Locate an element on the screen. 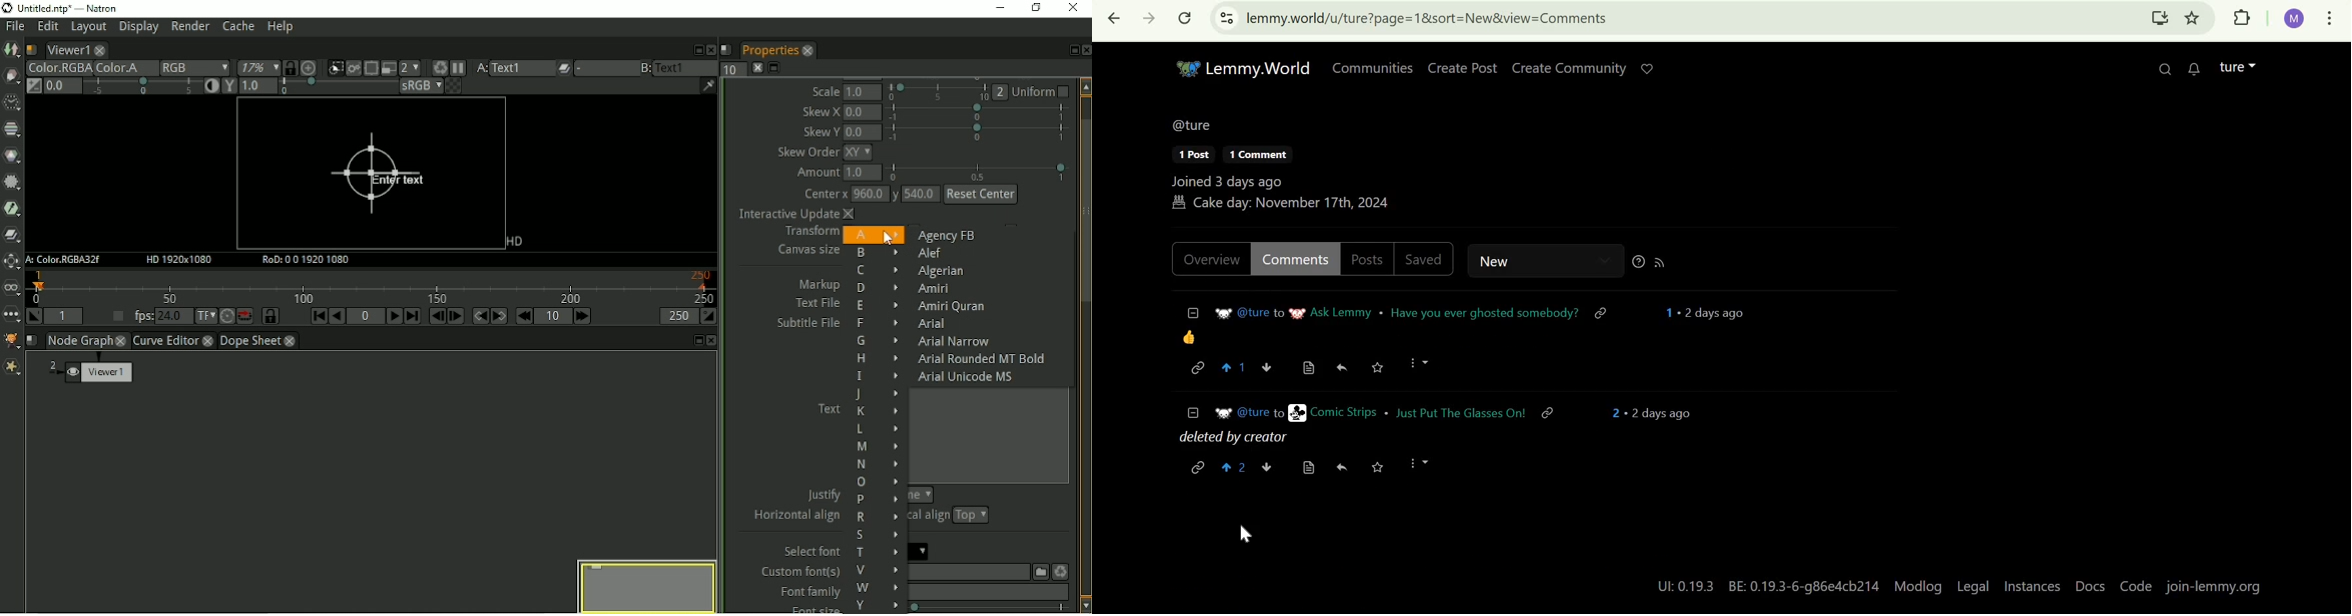 The height and width of the screenshot is (616, 2352). @ture is located at coordinates (1190, 123).